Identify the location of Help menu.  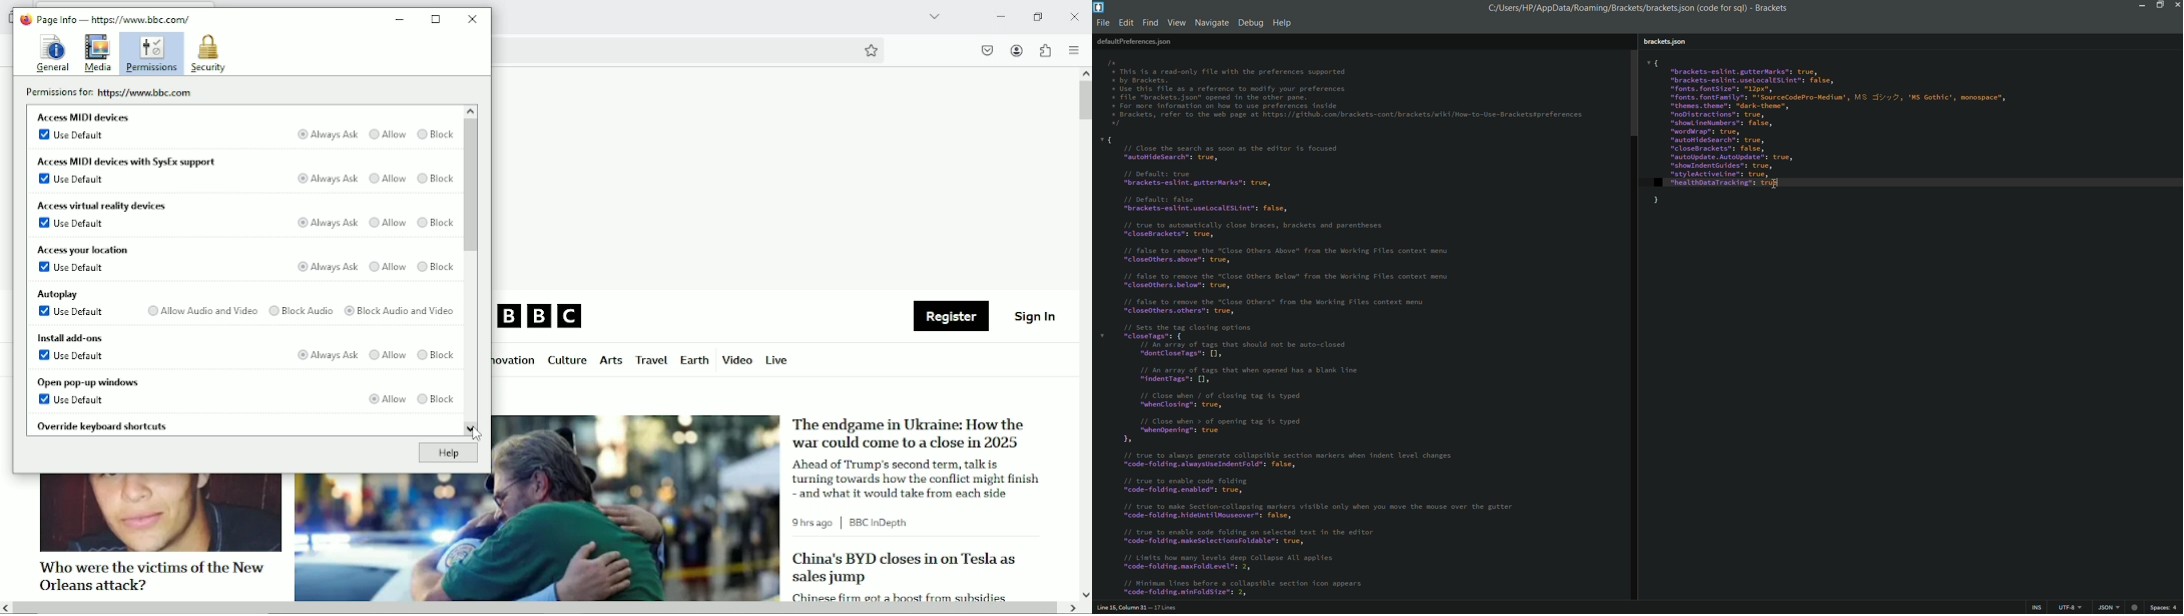
(1284, 22).